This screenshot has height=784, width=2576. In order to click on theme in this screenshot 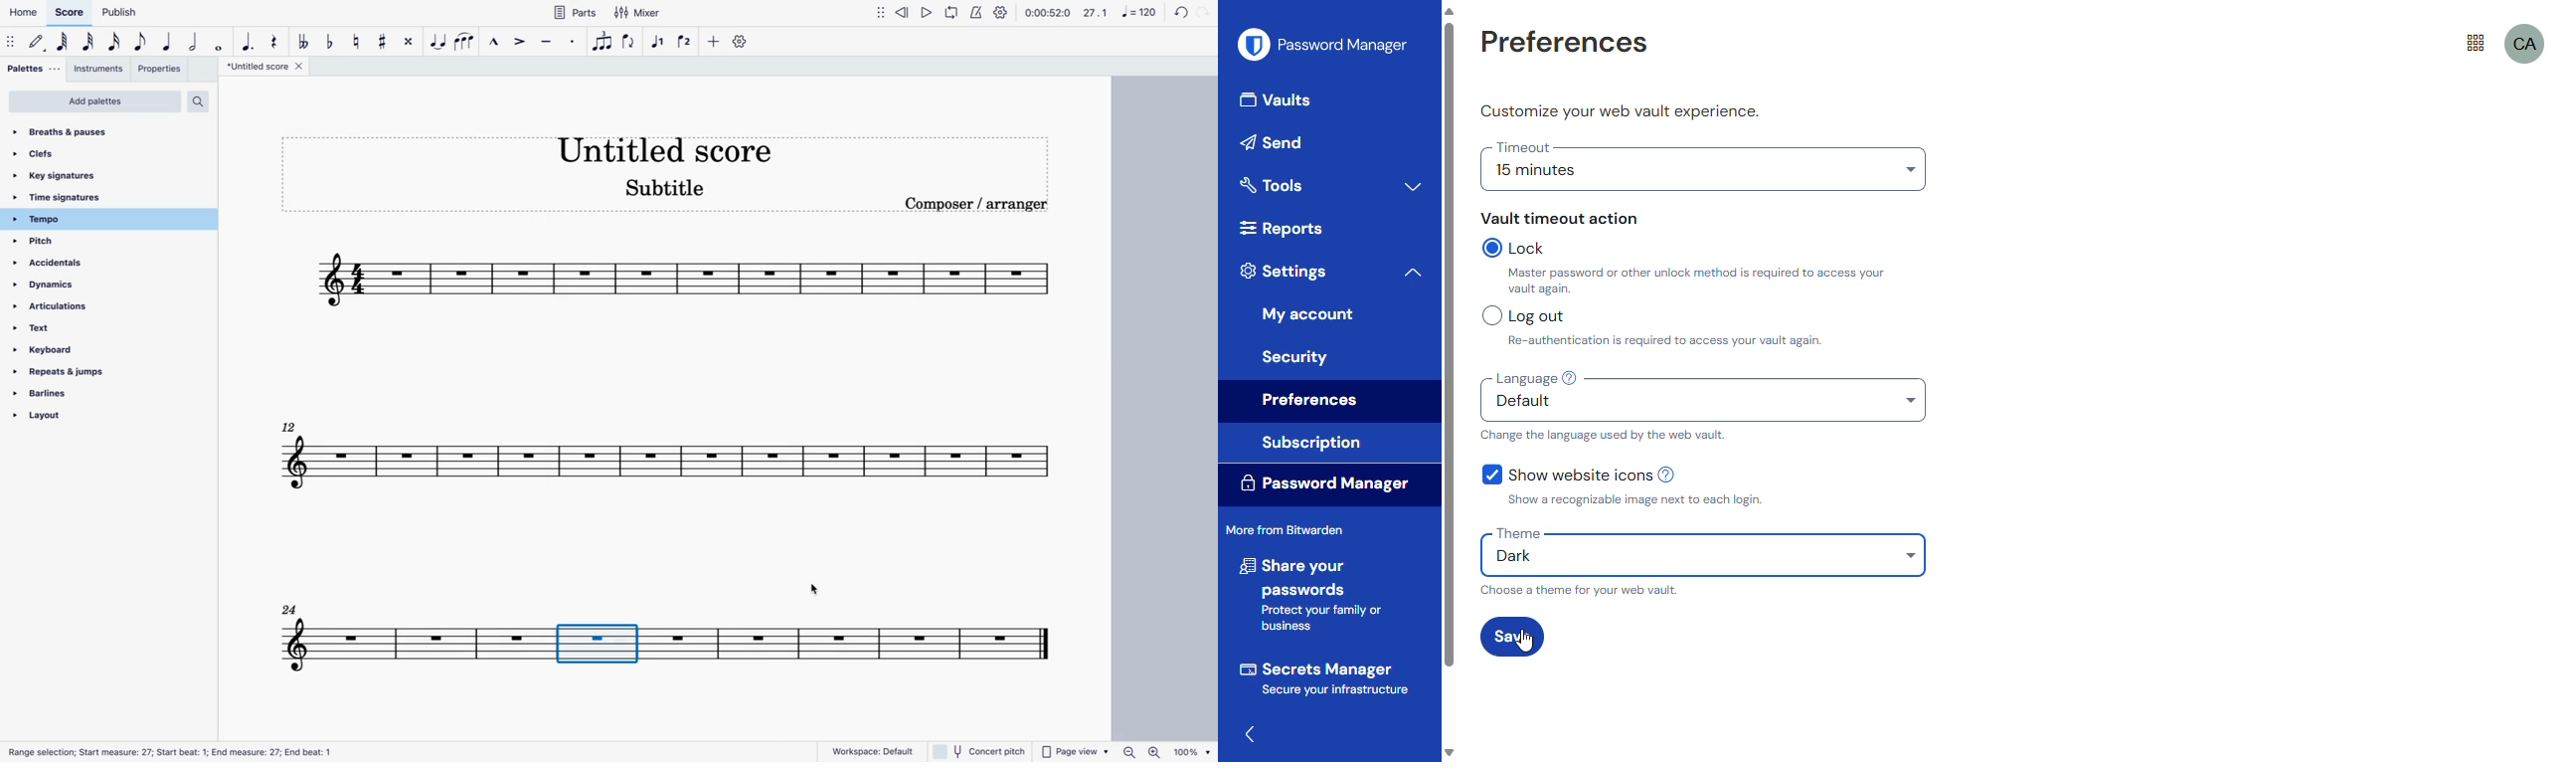, I will do `click(1518, 533)`.